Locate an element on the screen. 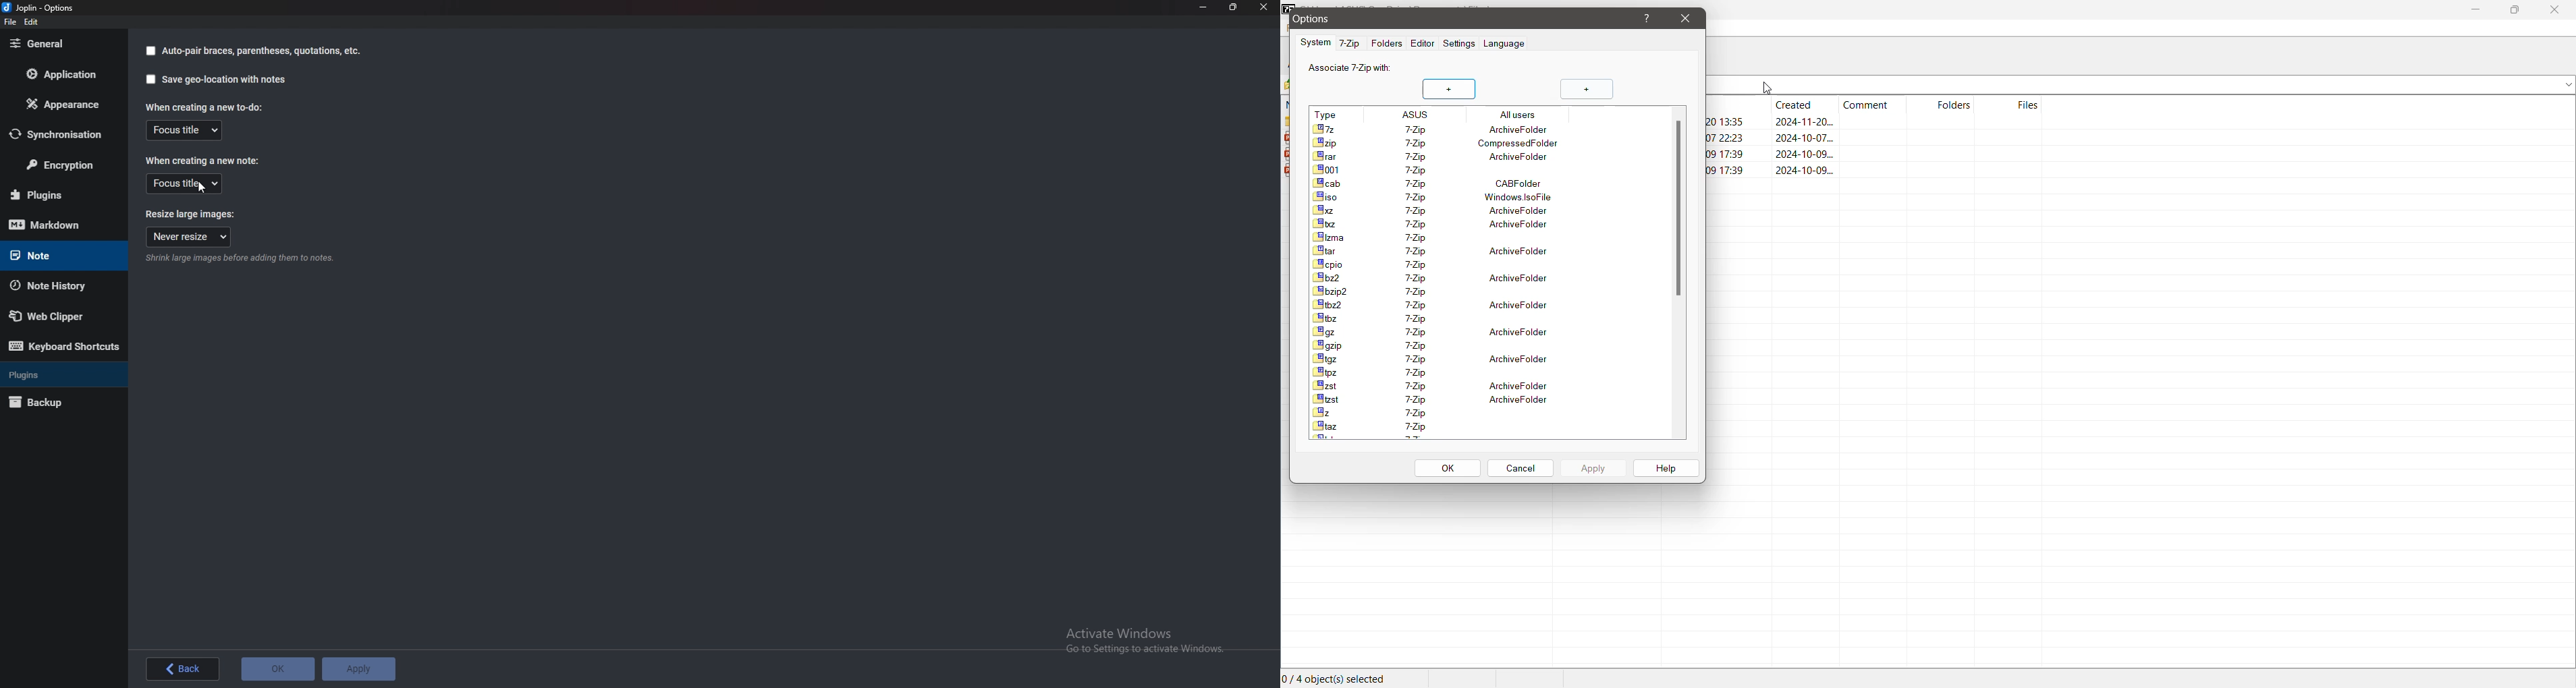 The width and height of the screenshot is (2576, 700). Activate Windows
Go to Settings to activate Windows. is located at coordinates (1147, 640).